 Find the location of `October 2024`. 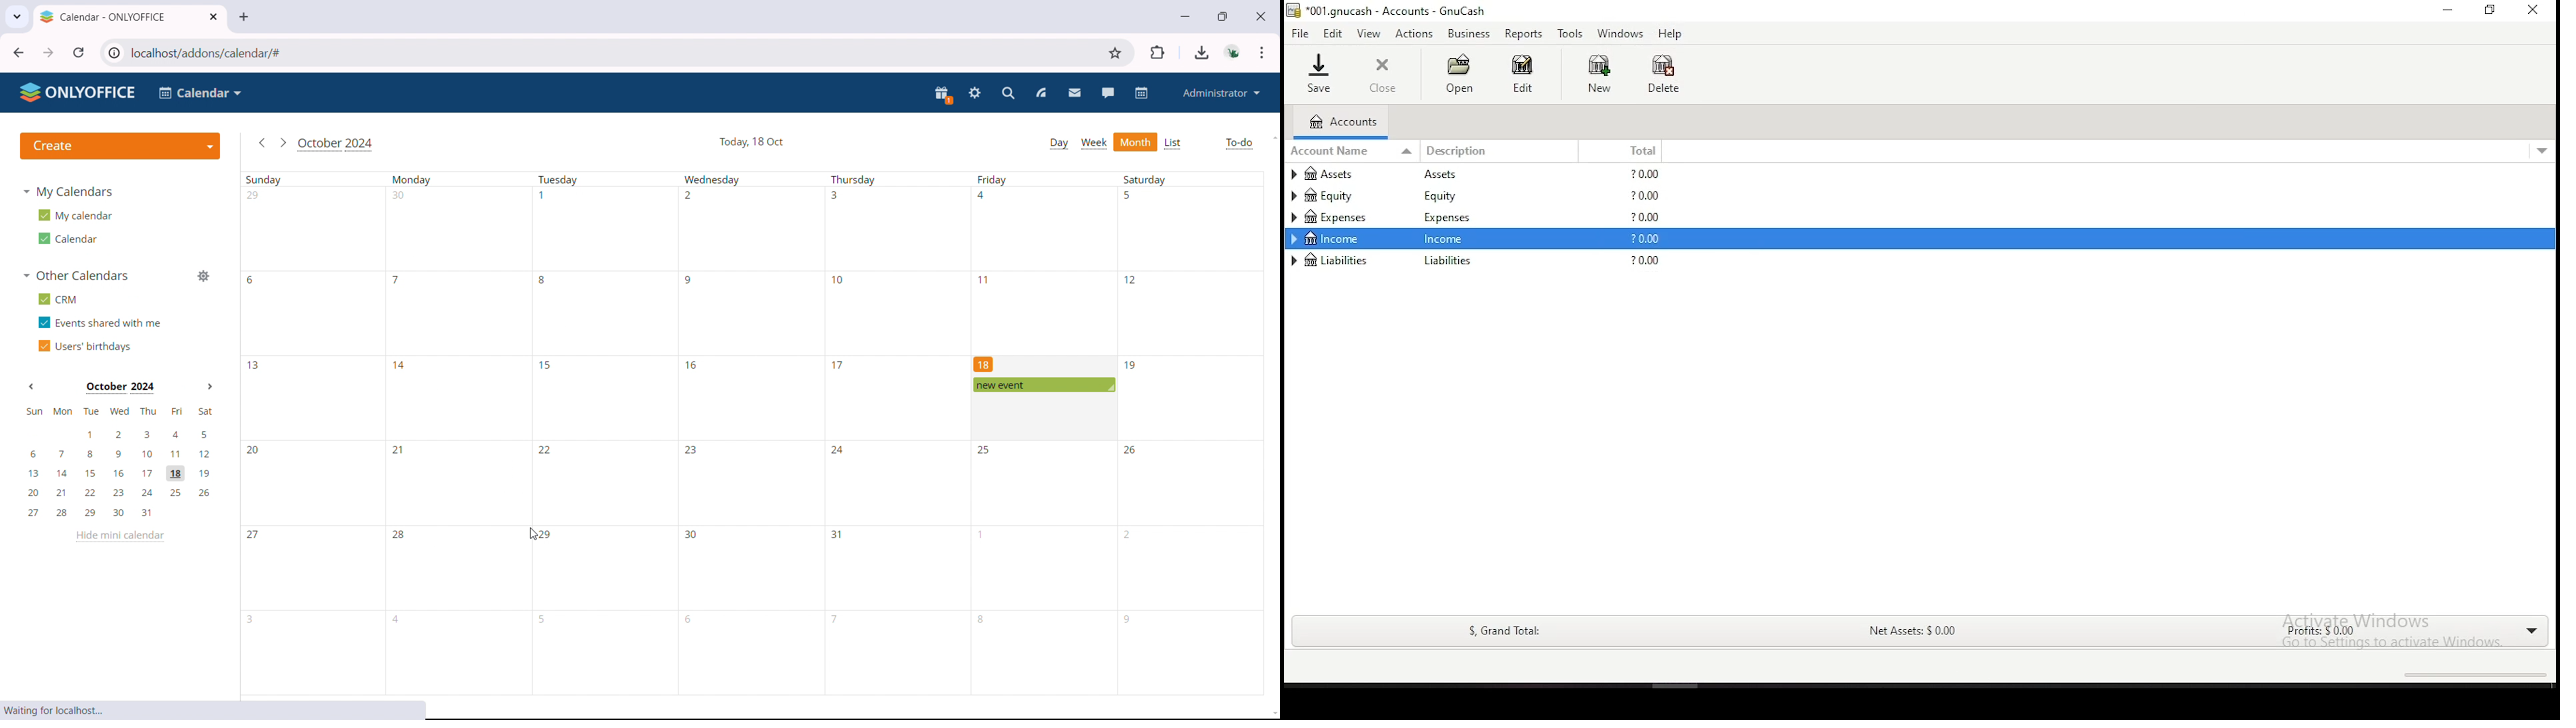

October 2024 is located at coordinates (119, 387).